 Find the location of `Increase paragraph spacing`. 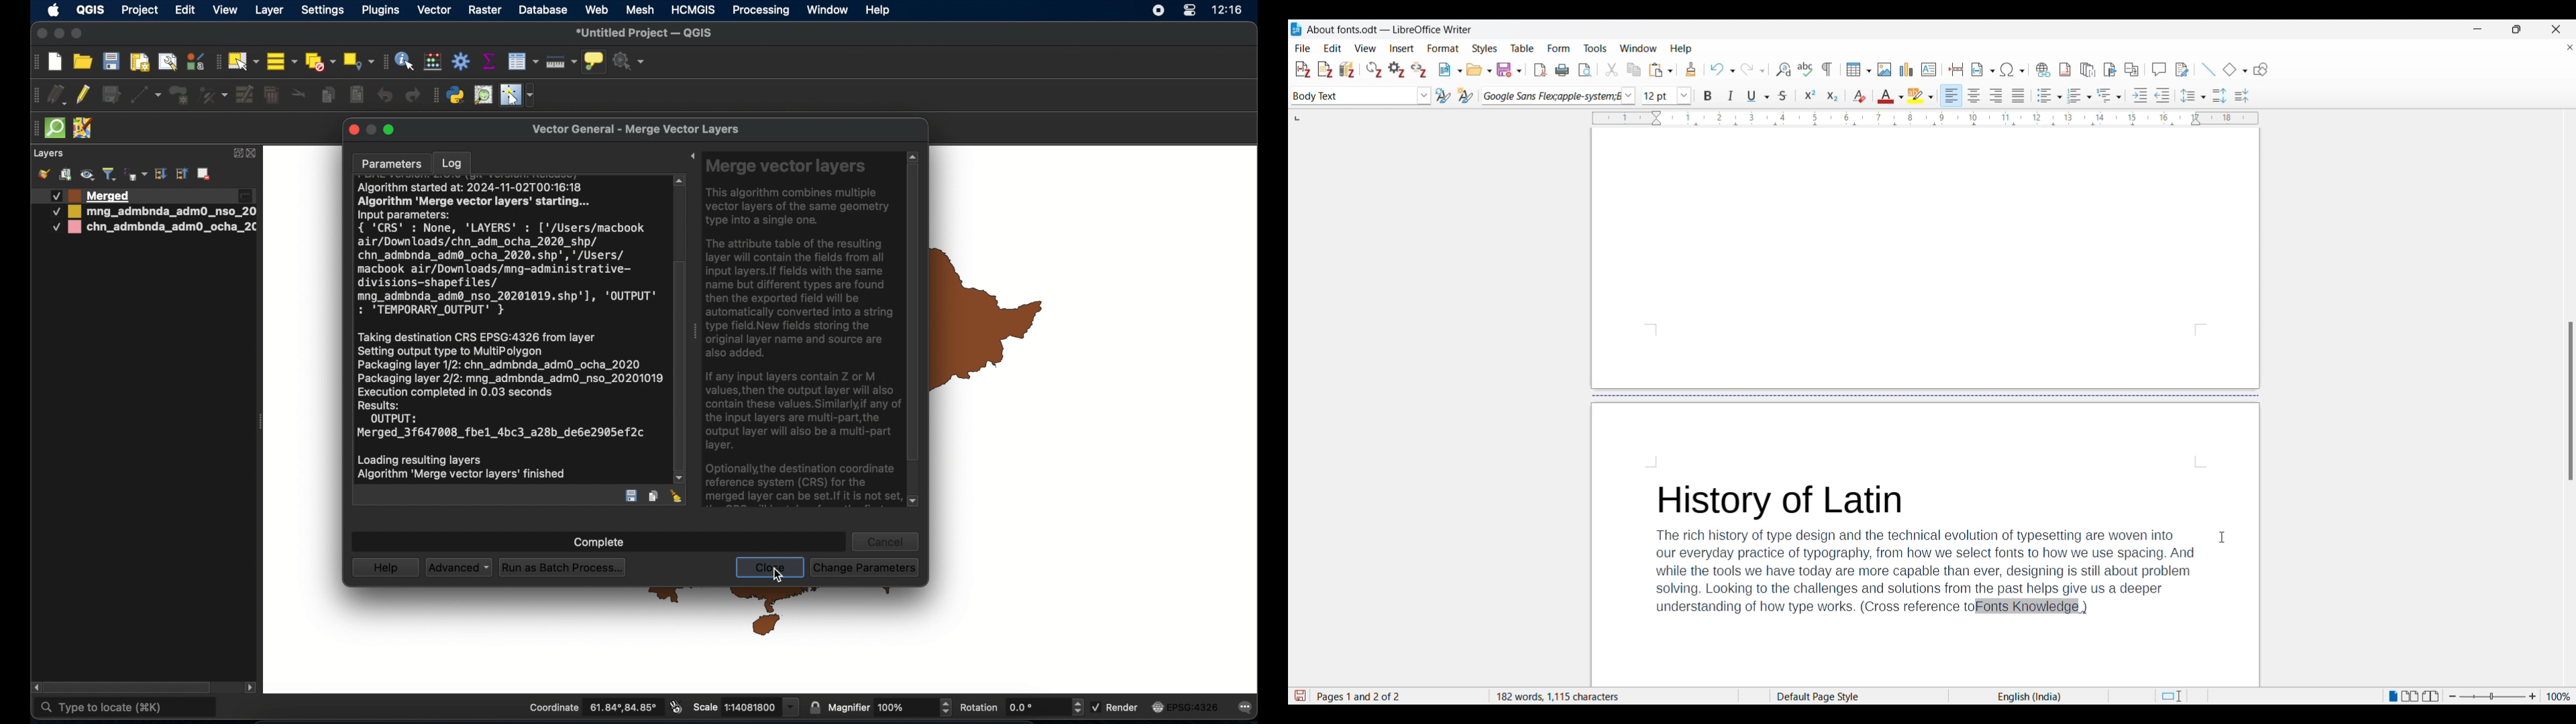

Increase paragraph spacing is located at coordinates (2220, 95).